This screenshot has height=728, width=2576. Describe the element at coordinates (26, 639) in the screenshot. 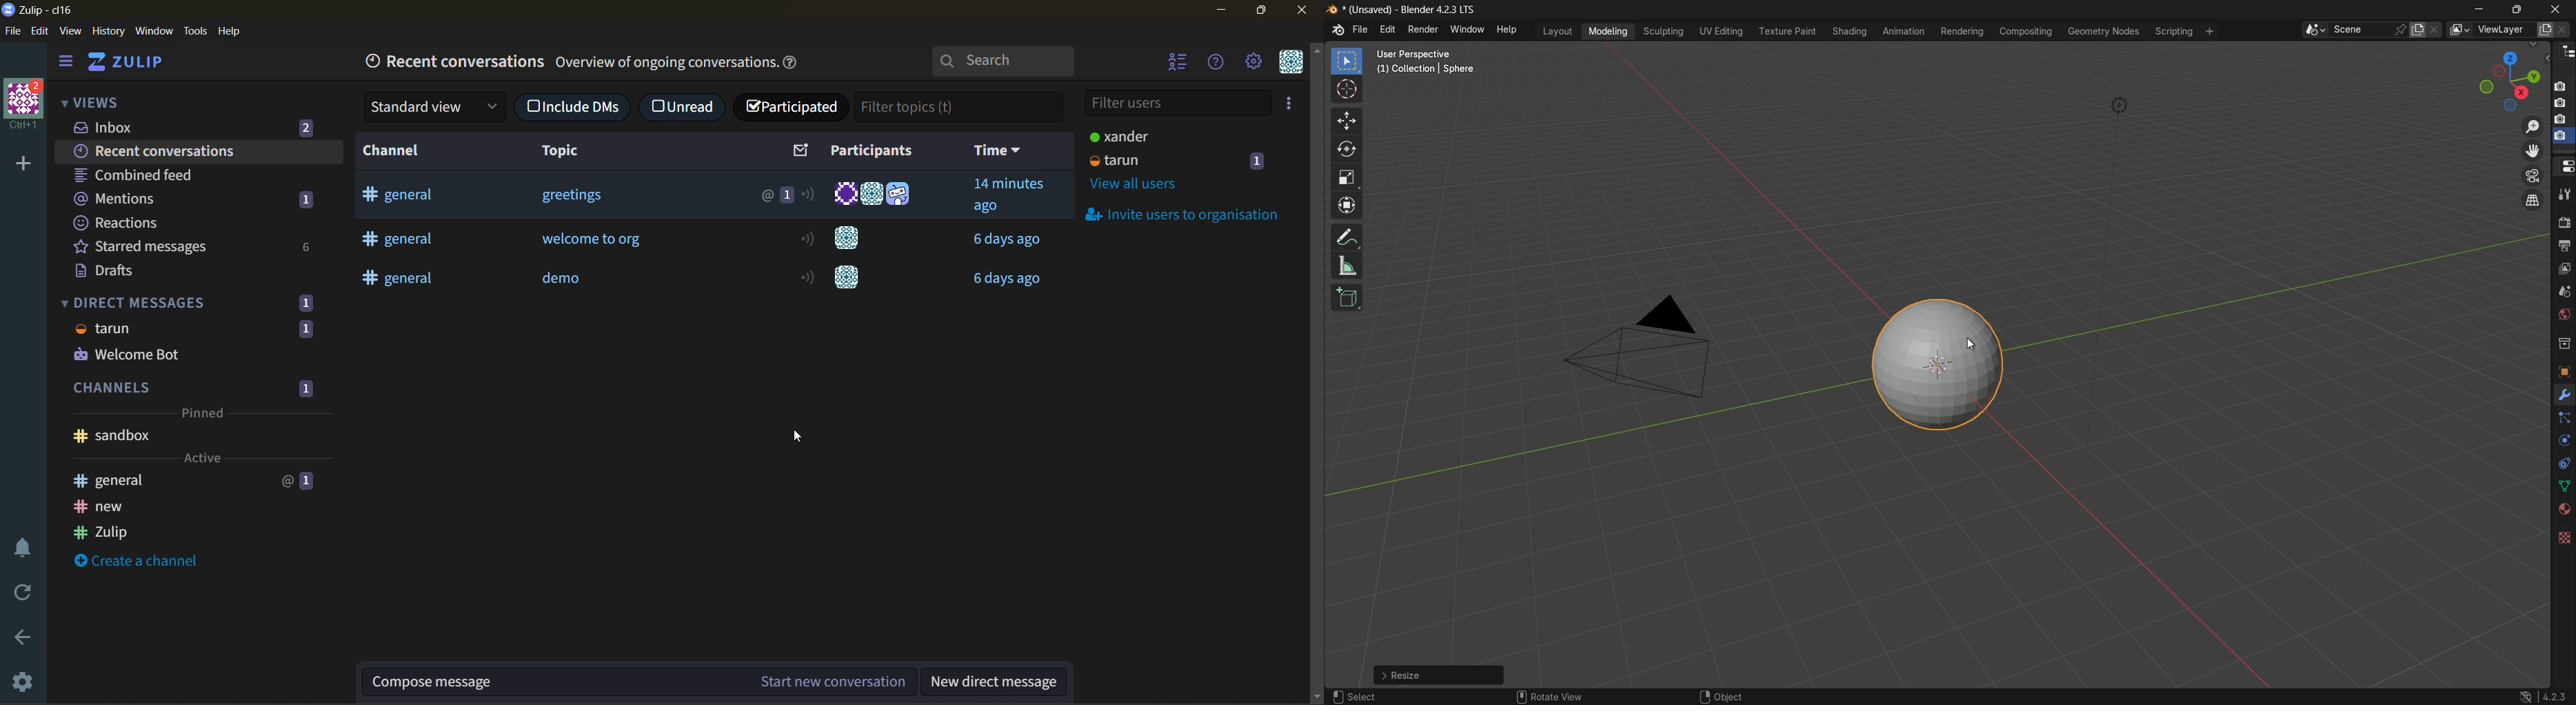

I see `go back` at that location.